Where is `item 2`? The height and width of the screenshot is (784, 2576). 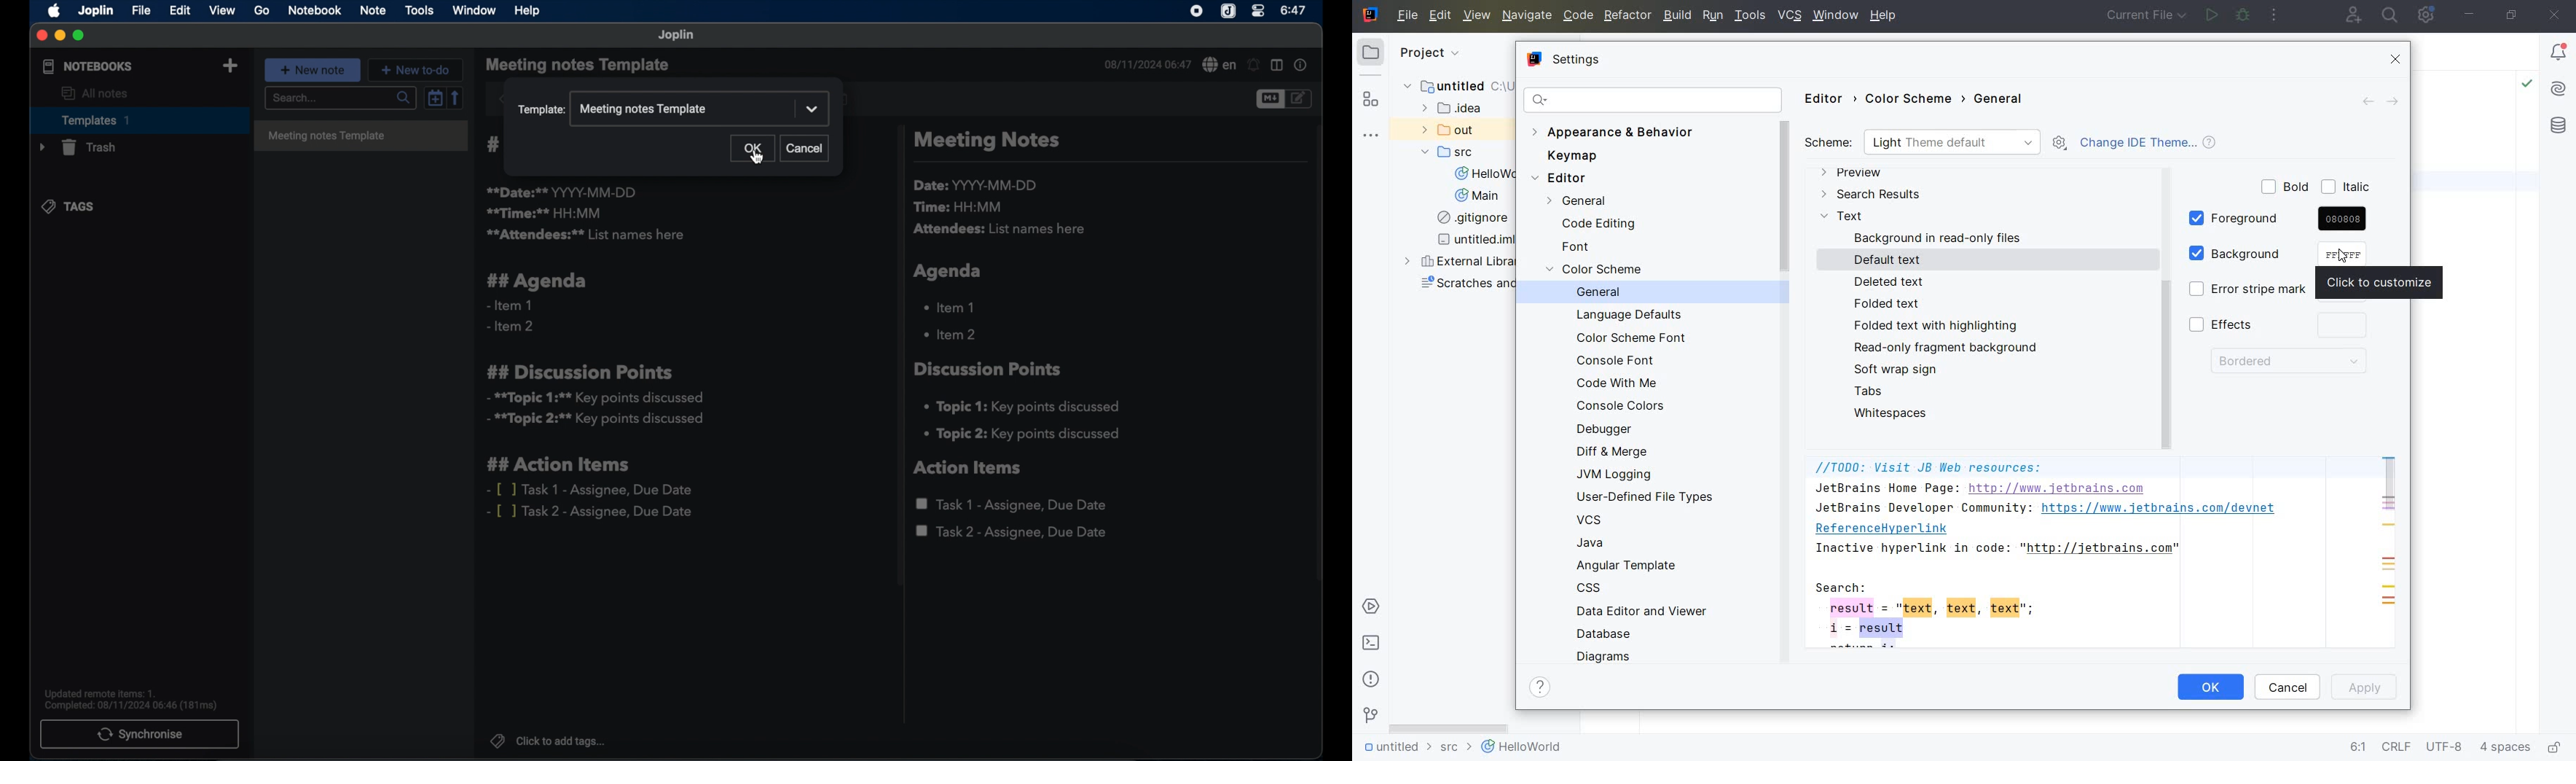 item 2 is located at coordinates (951, 334).